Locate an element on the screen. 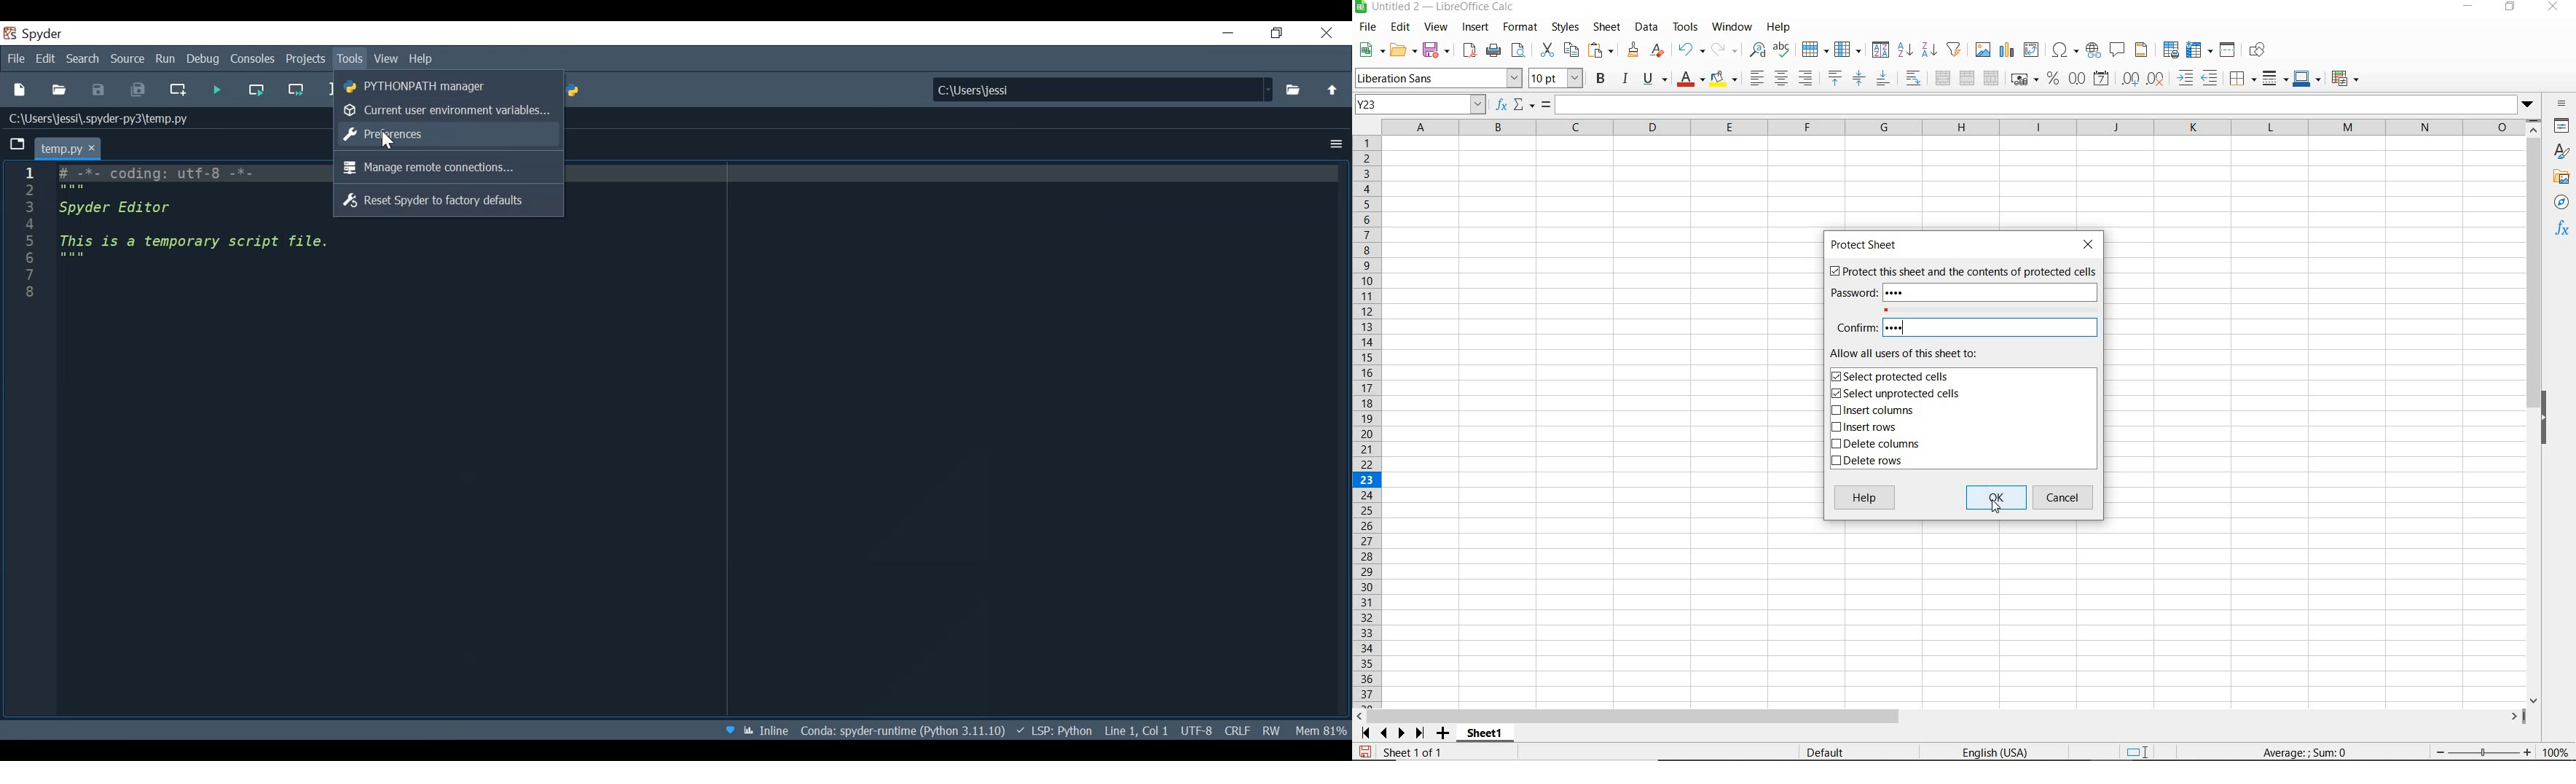  HIDE is located at coordinates (2552, 415).